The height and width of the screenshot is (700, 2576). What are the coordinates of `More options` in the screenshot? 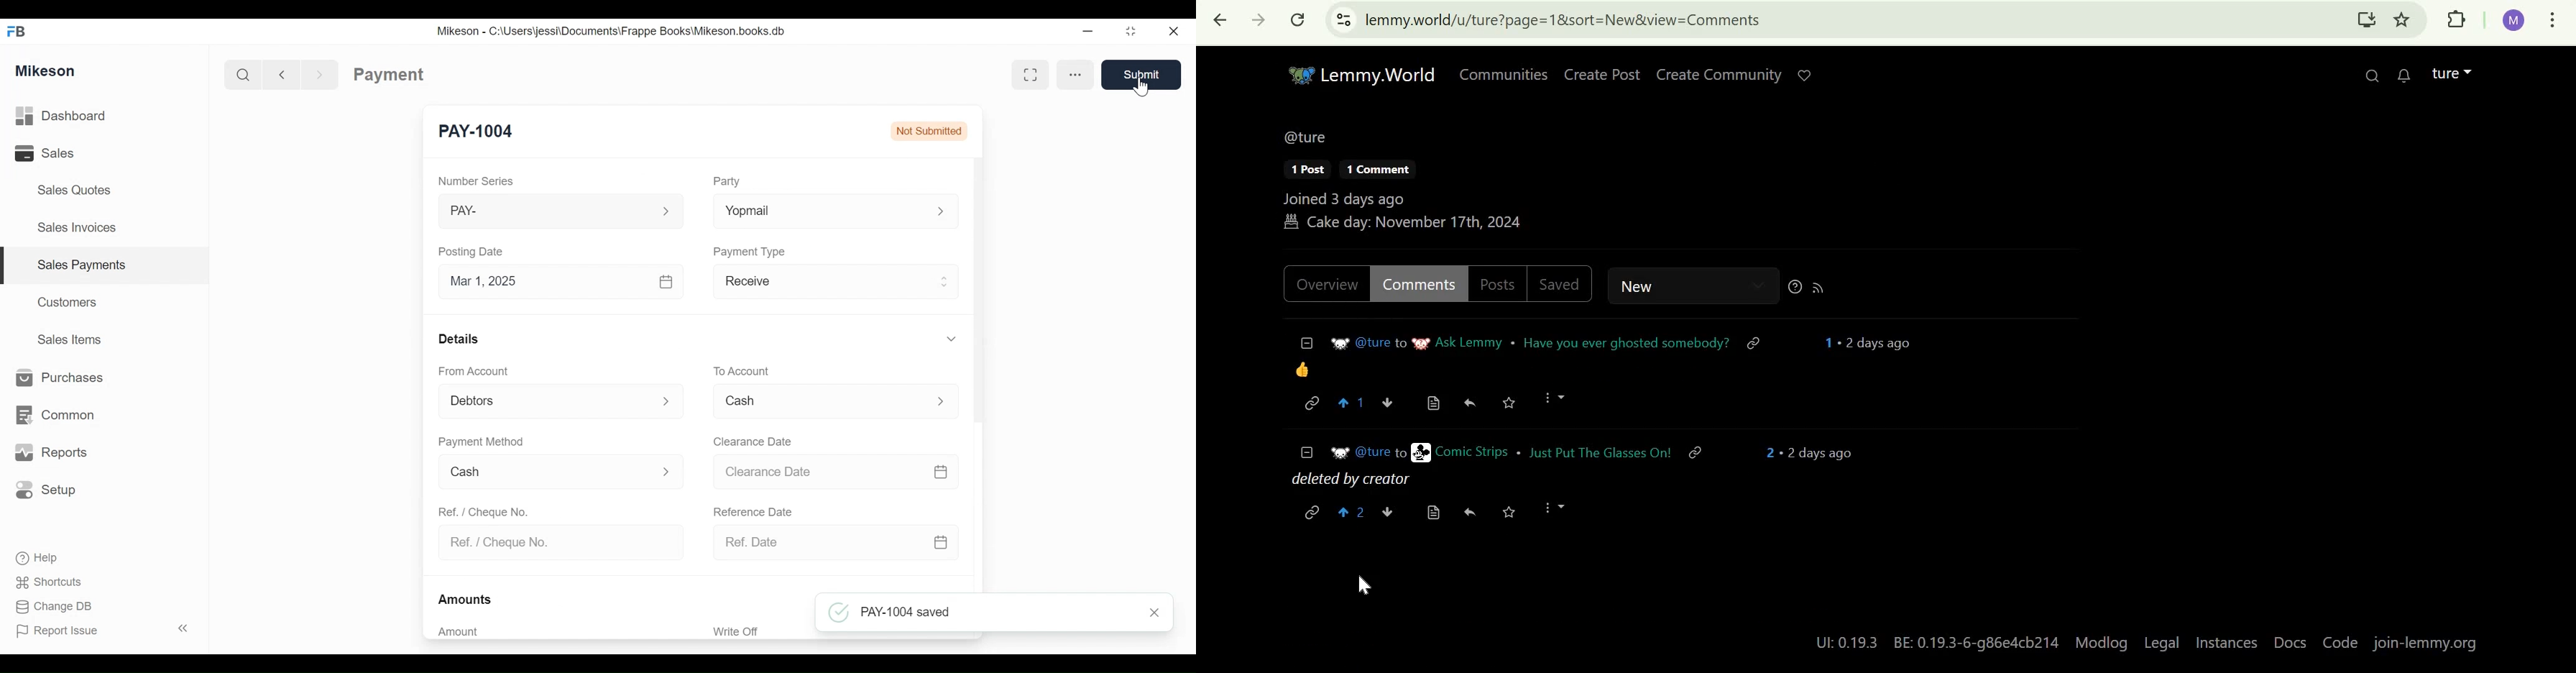 It's located at (1078, 77).